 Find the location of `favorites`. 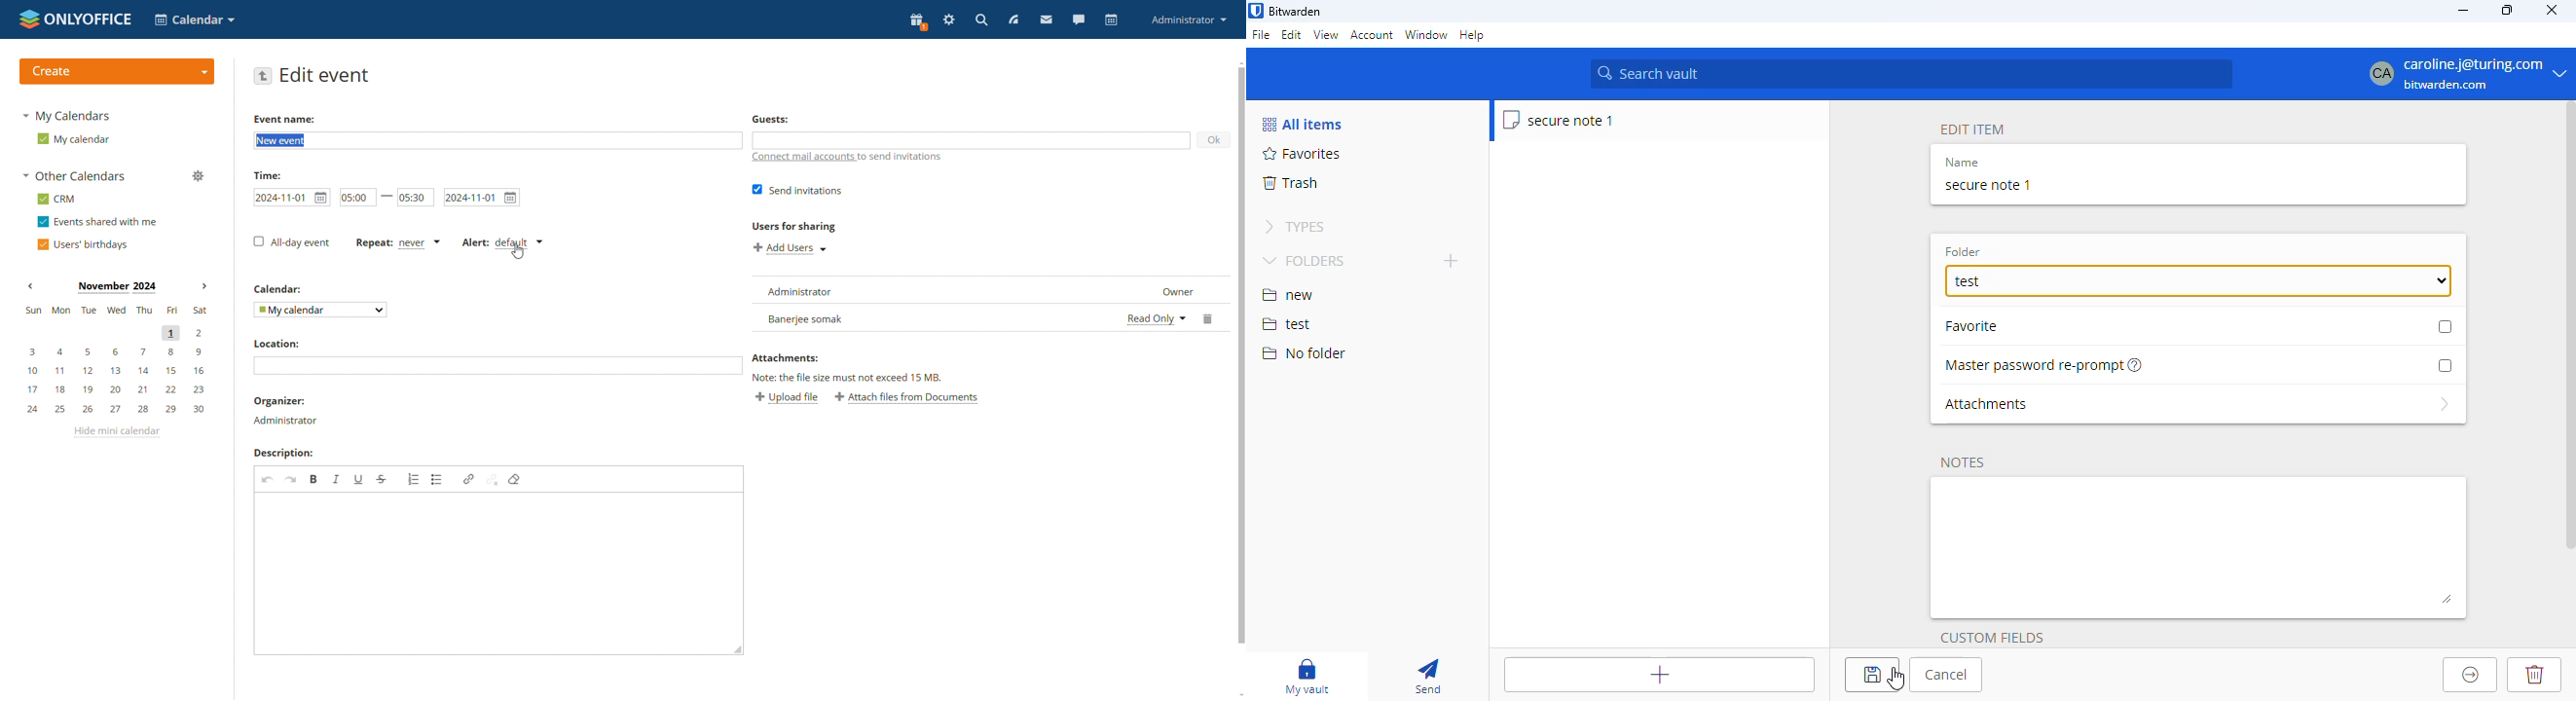

favorites is located at coordinates (1303, 154).